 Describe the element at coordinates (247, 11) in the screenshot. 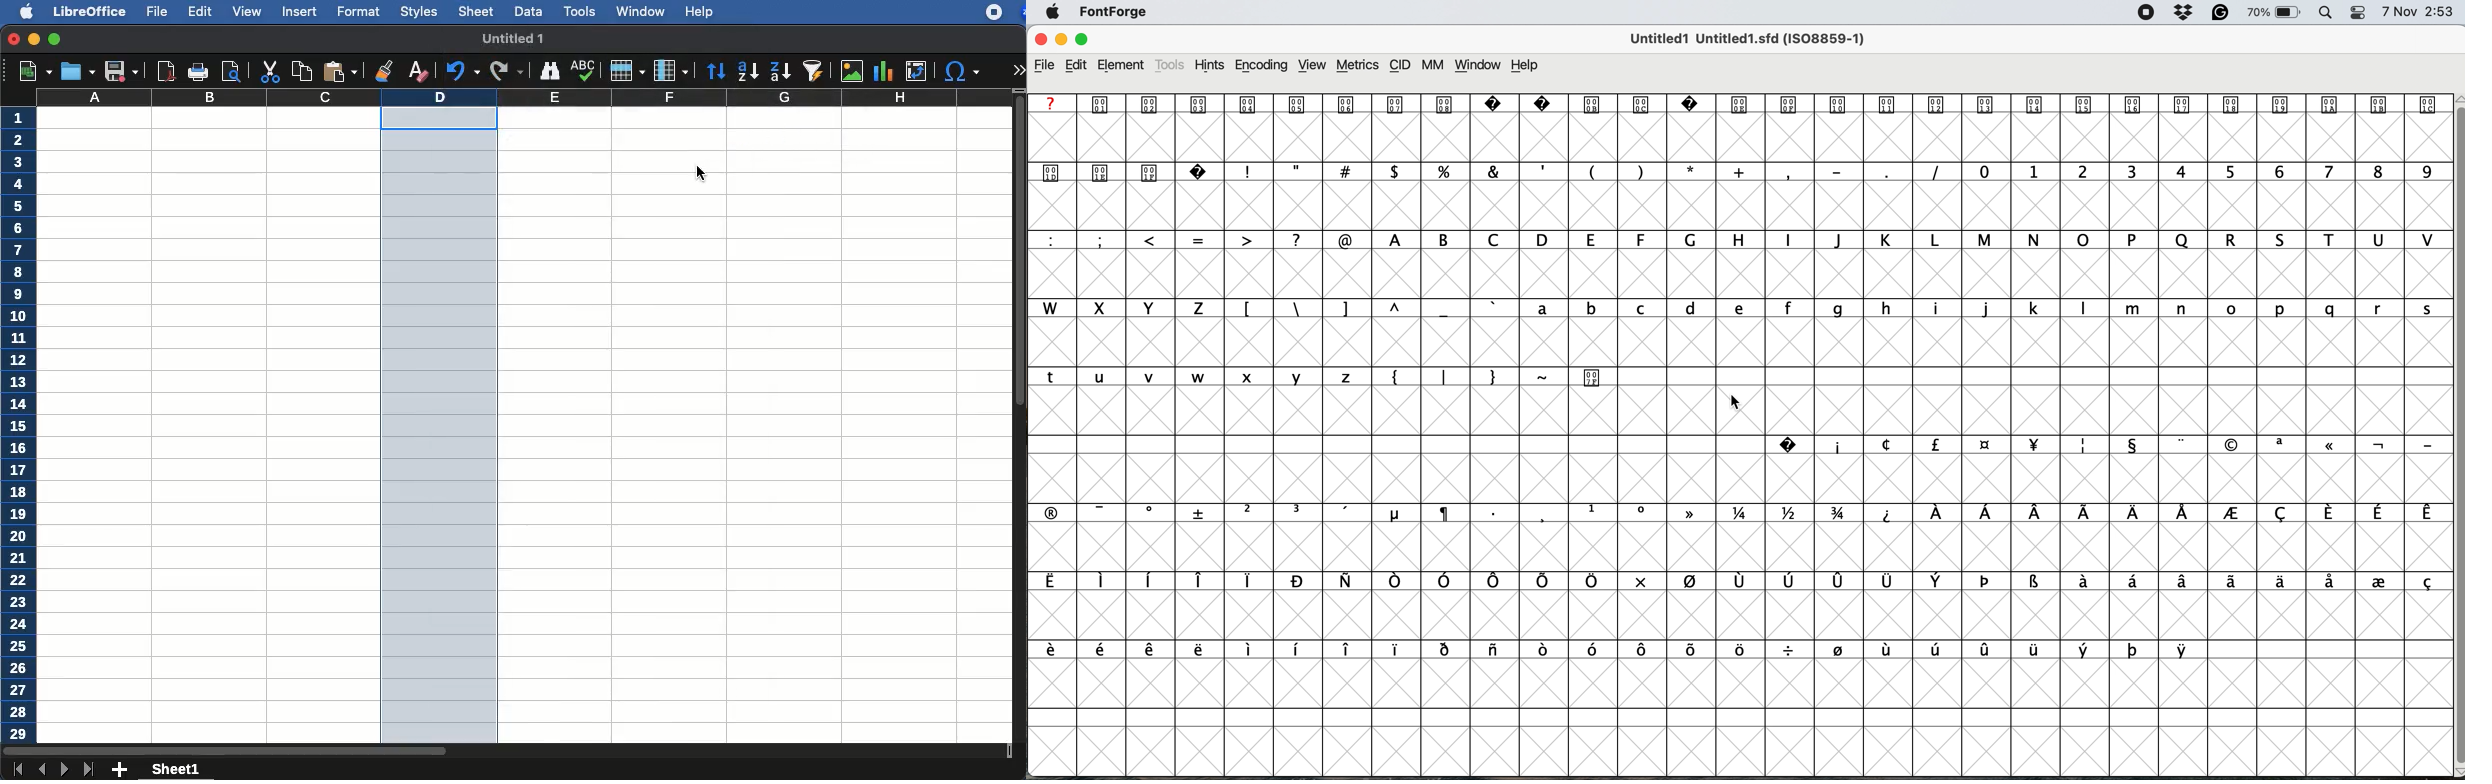

I see `view` at that location.